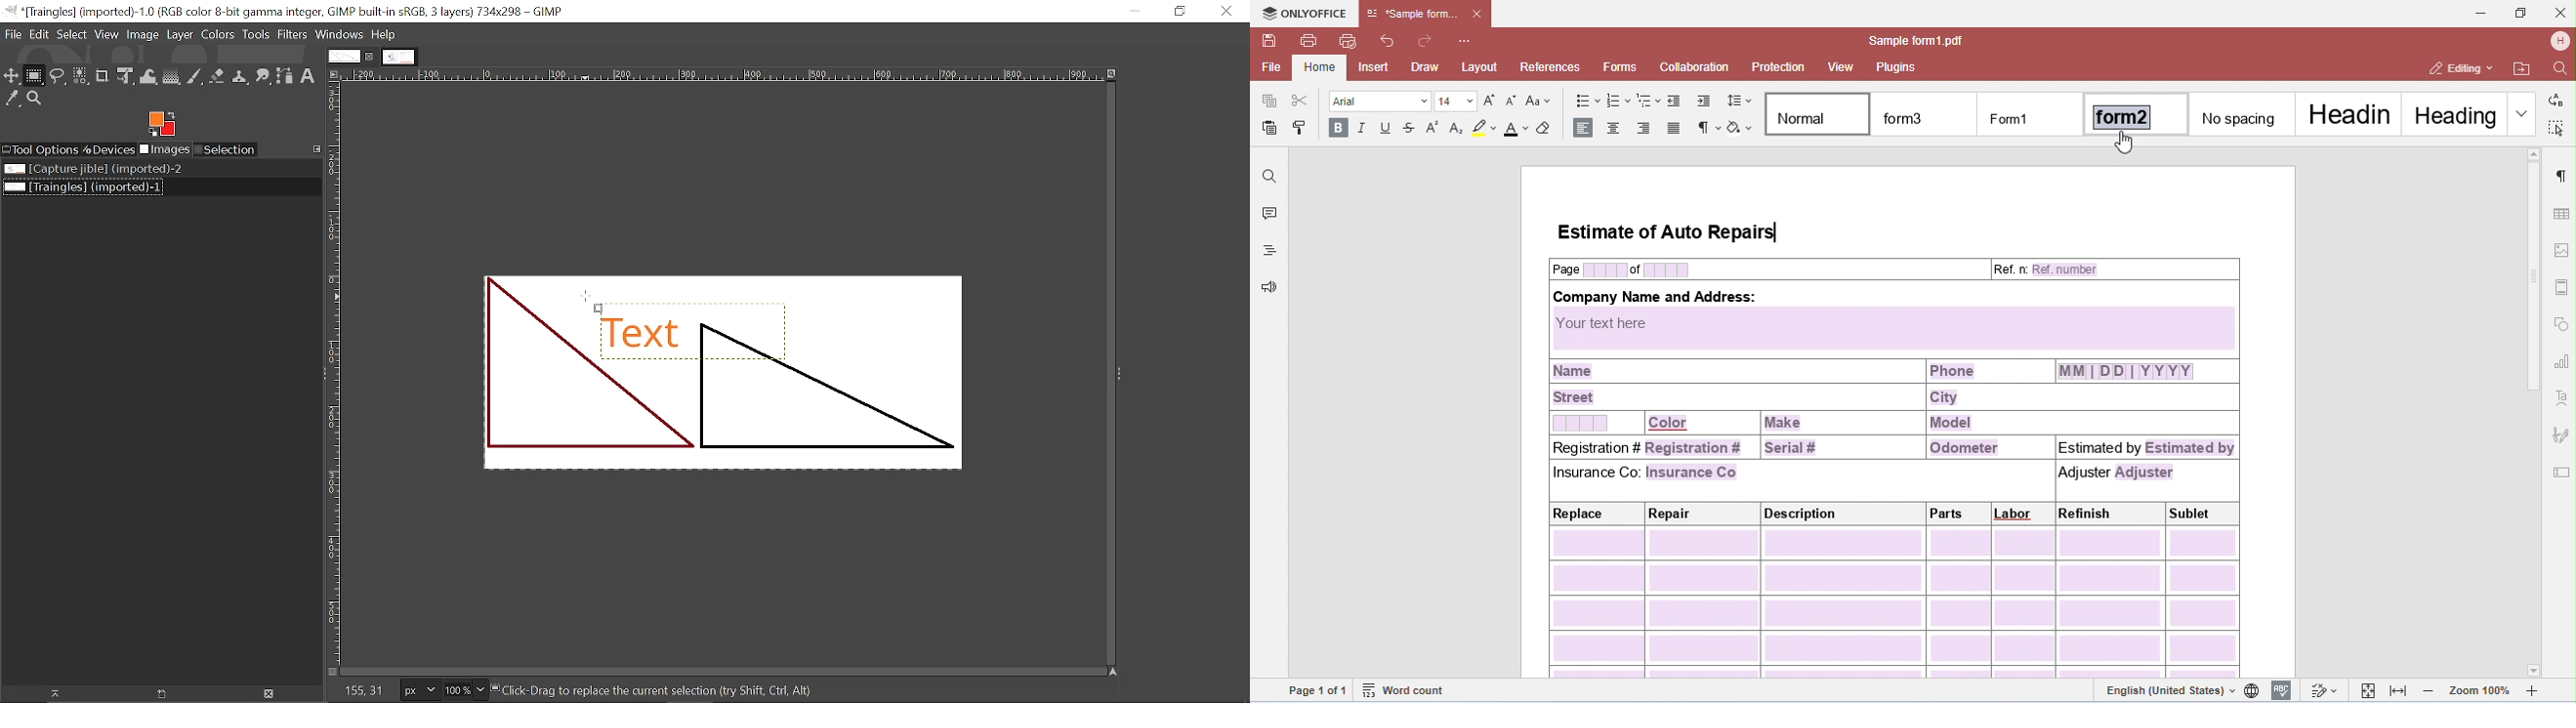  Describe the element at coordinates (1130, 11) in the screenshot. I see `Minimize` at that location.